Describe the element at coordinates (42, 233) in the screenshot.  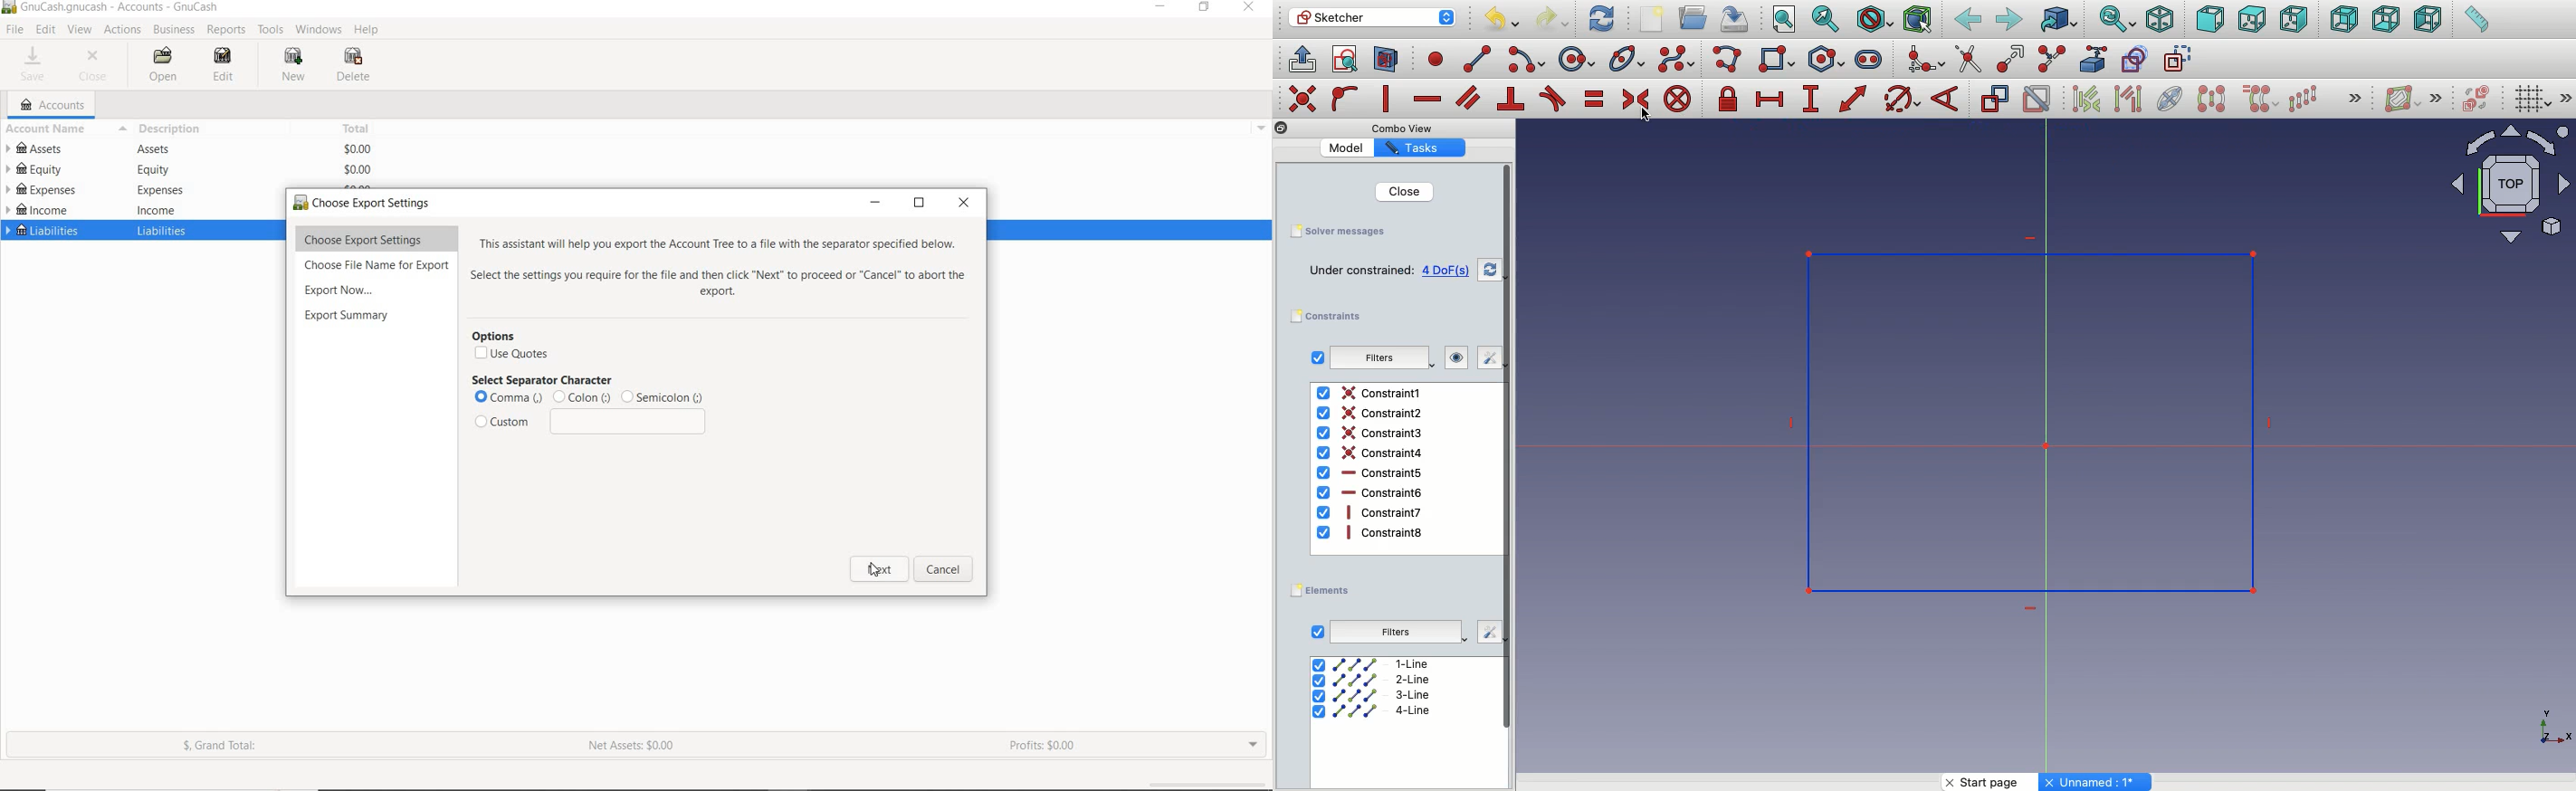
I see `LIABILITIES` at that location.